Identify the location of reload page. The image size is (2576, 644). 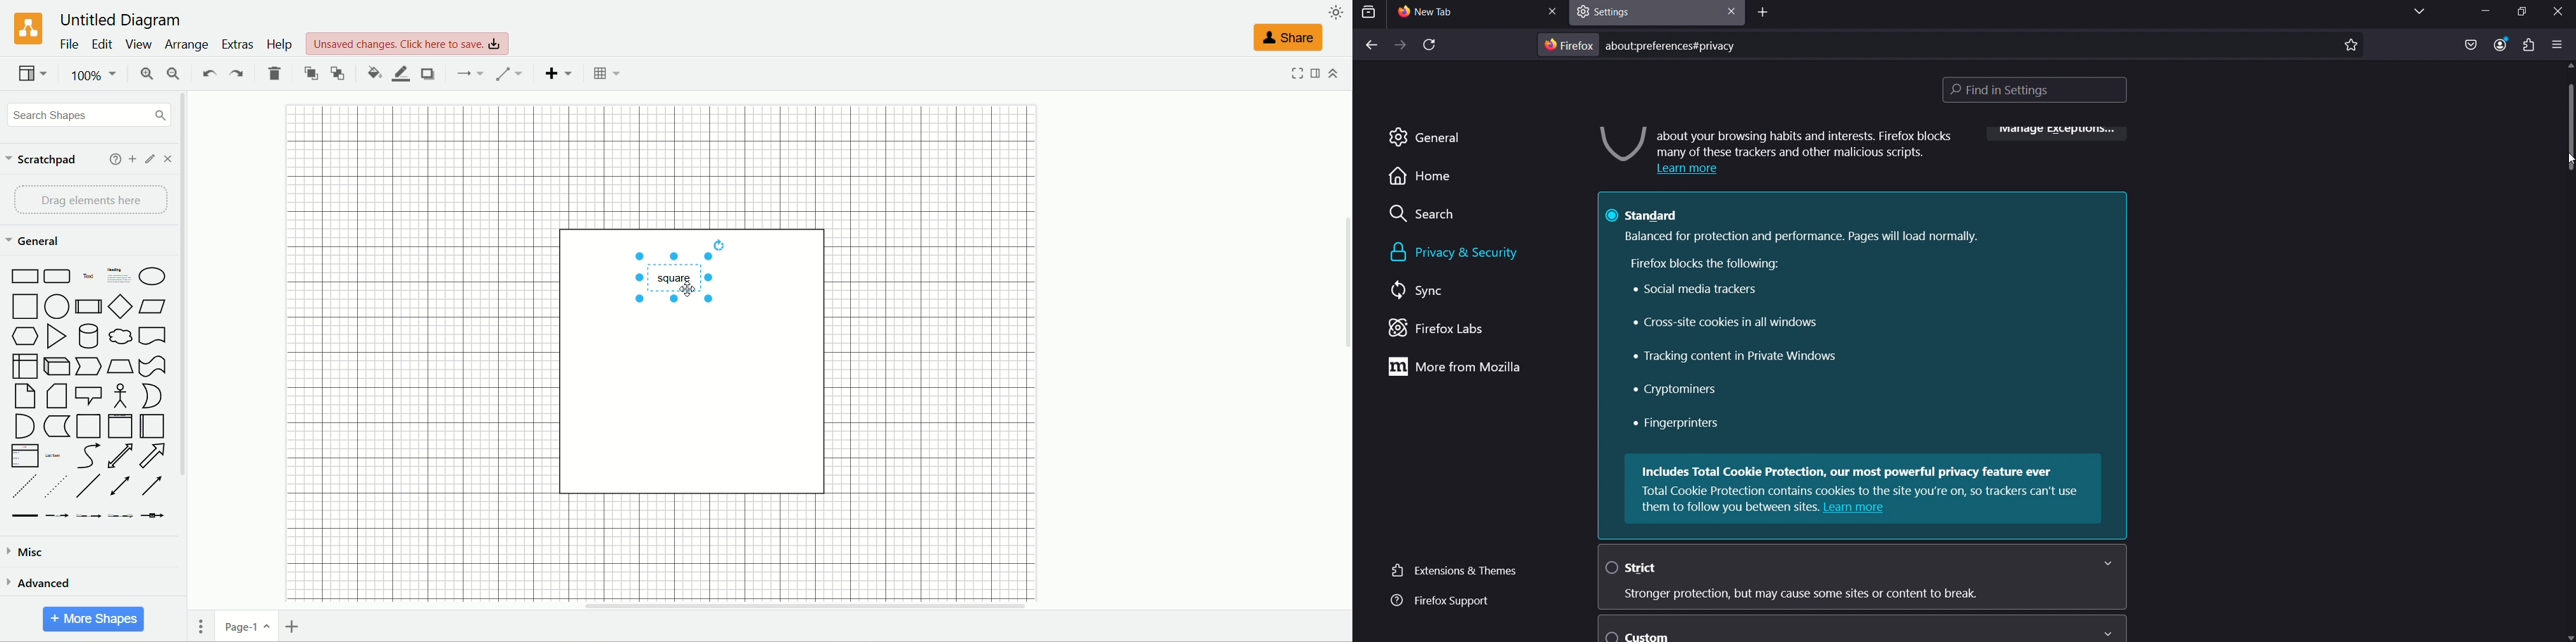
(1428, 46).